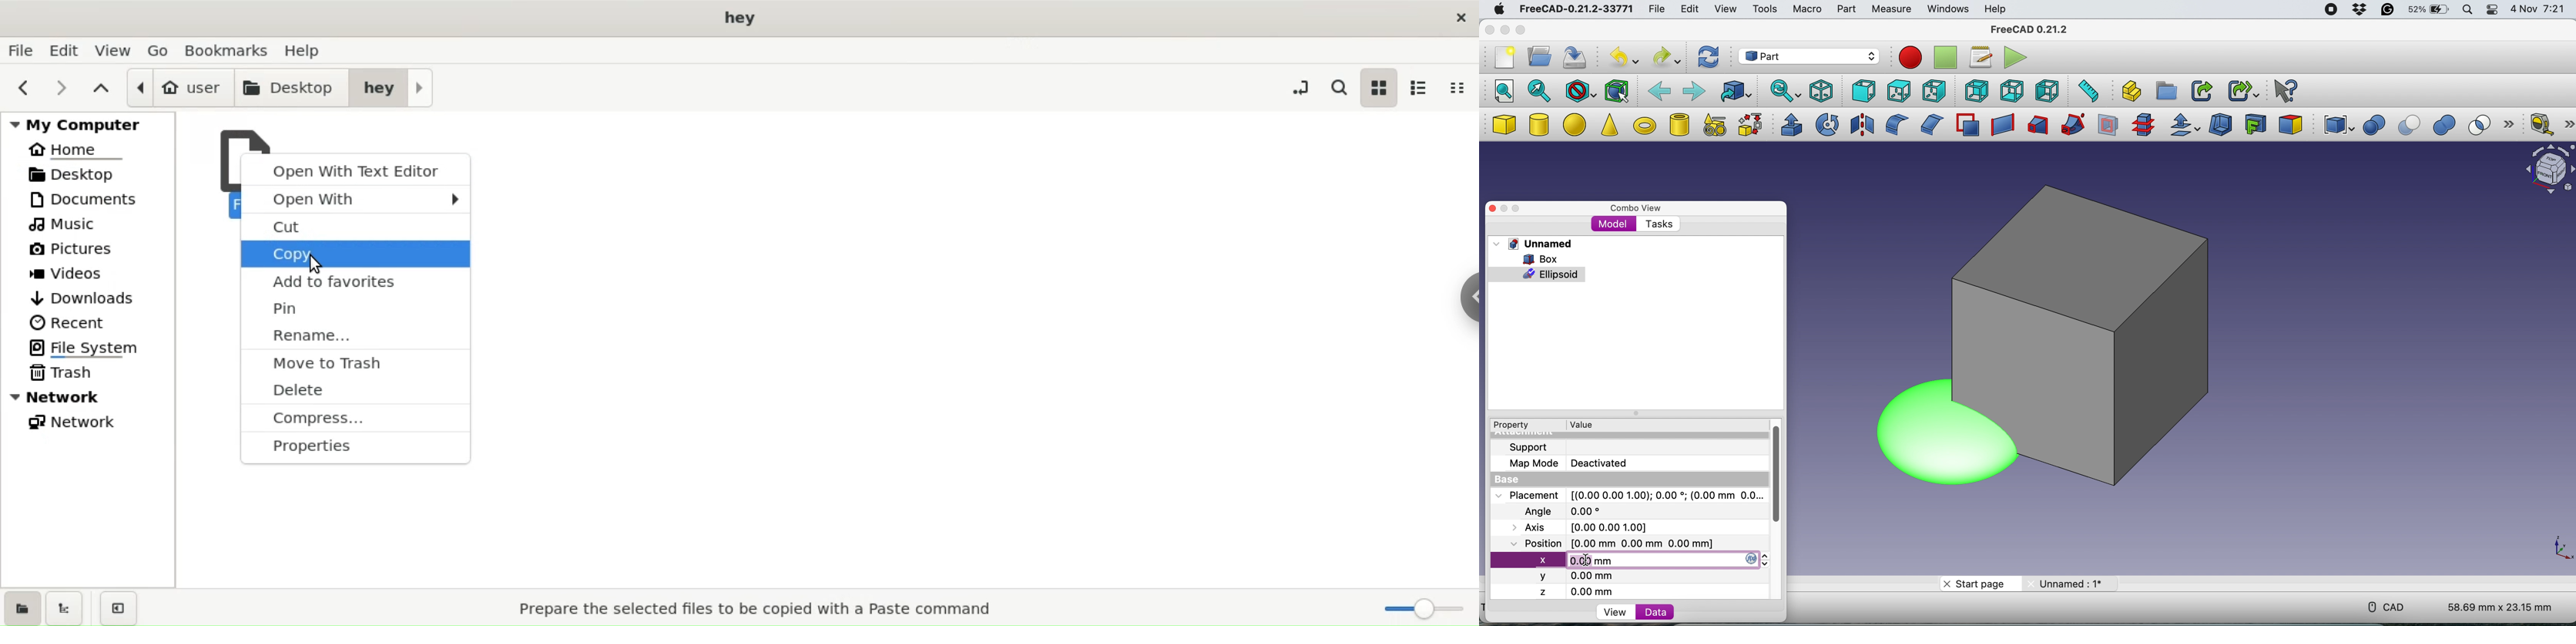 This screenshot has width=2576, height=644. Describe the element at coordinates (1609, 126) in the screenshot. I see `cone` at that location.